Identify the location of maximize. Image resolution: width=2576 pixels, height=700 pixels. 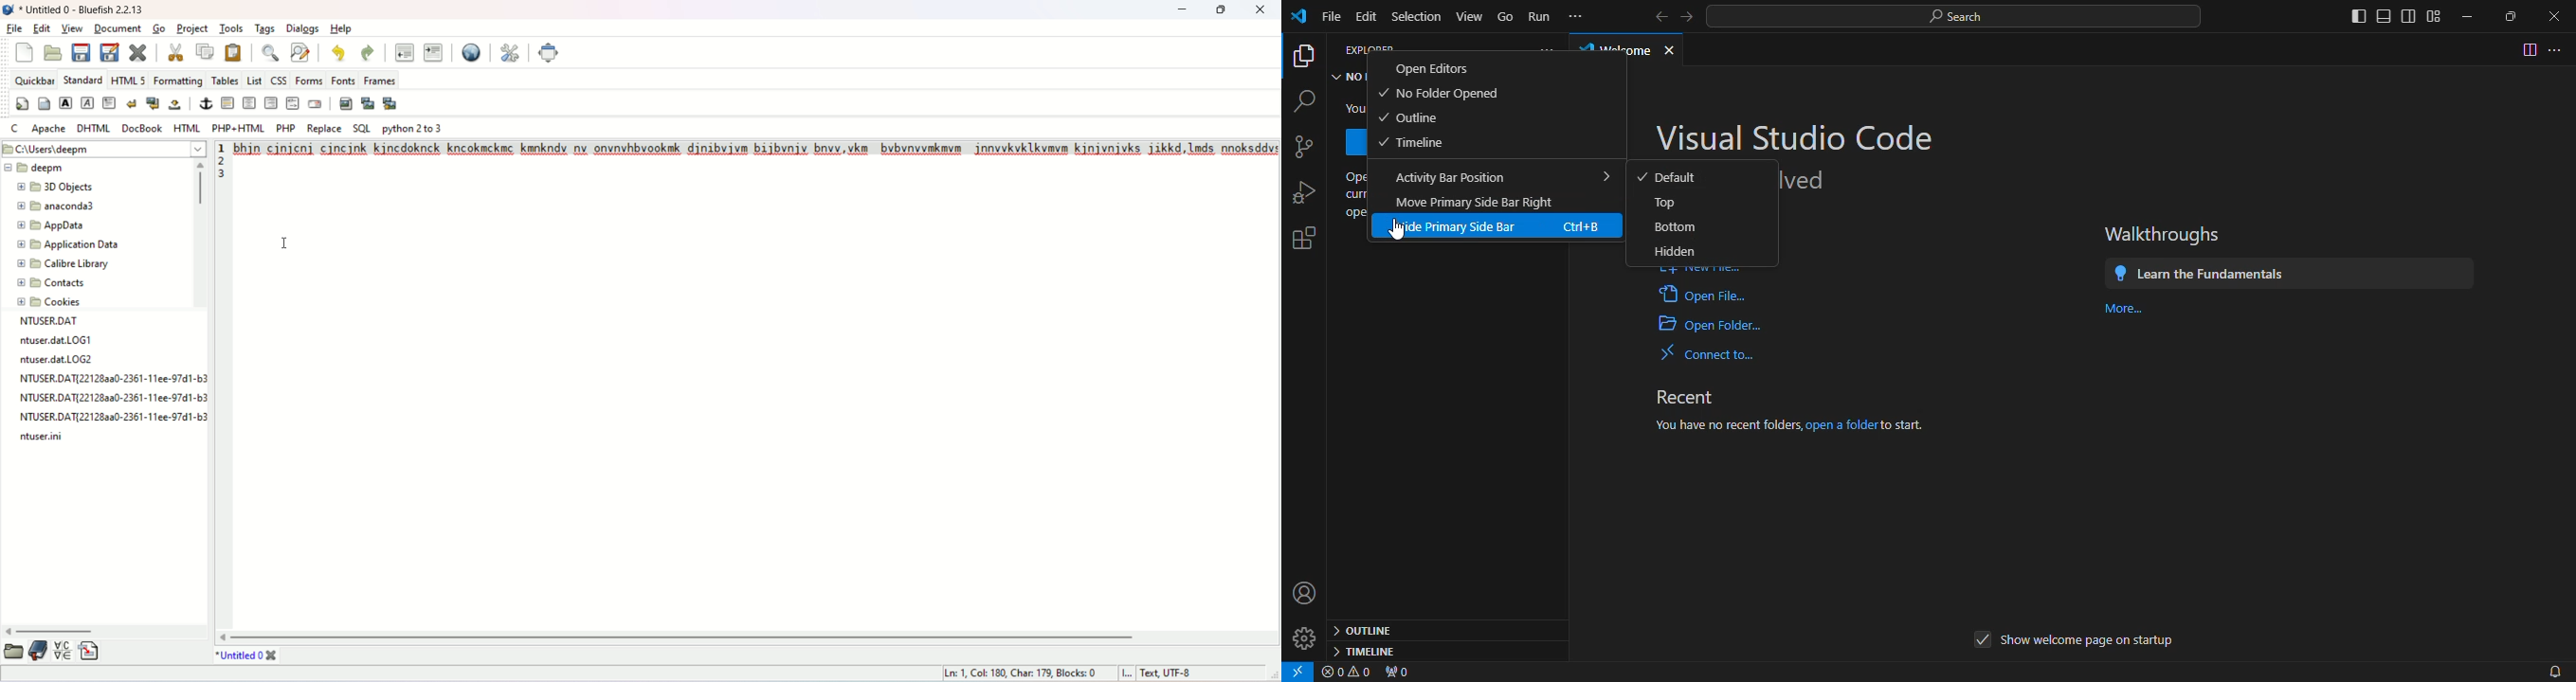
(1225, 9).